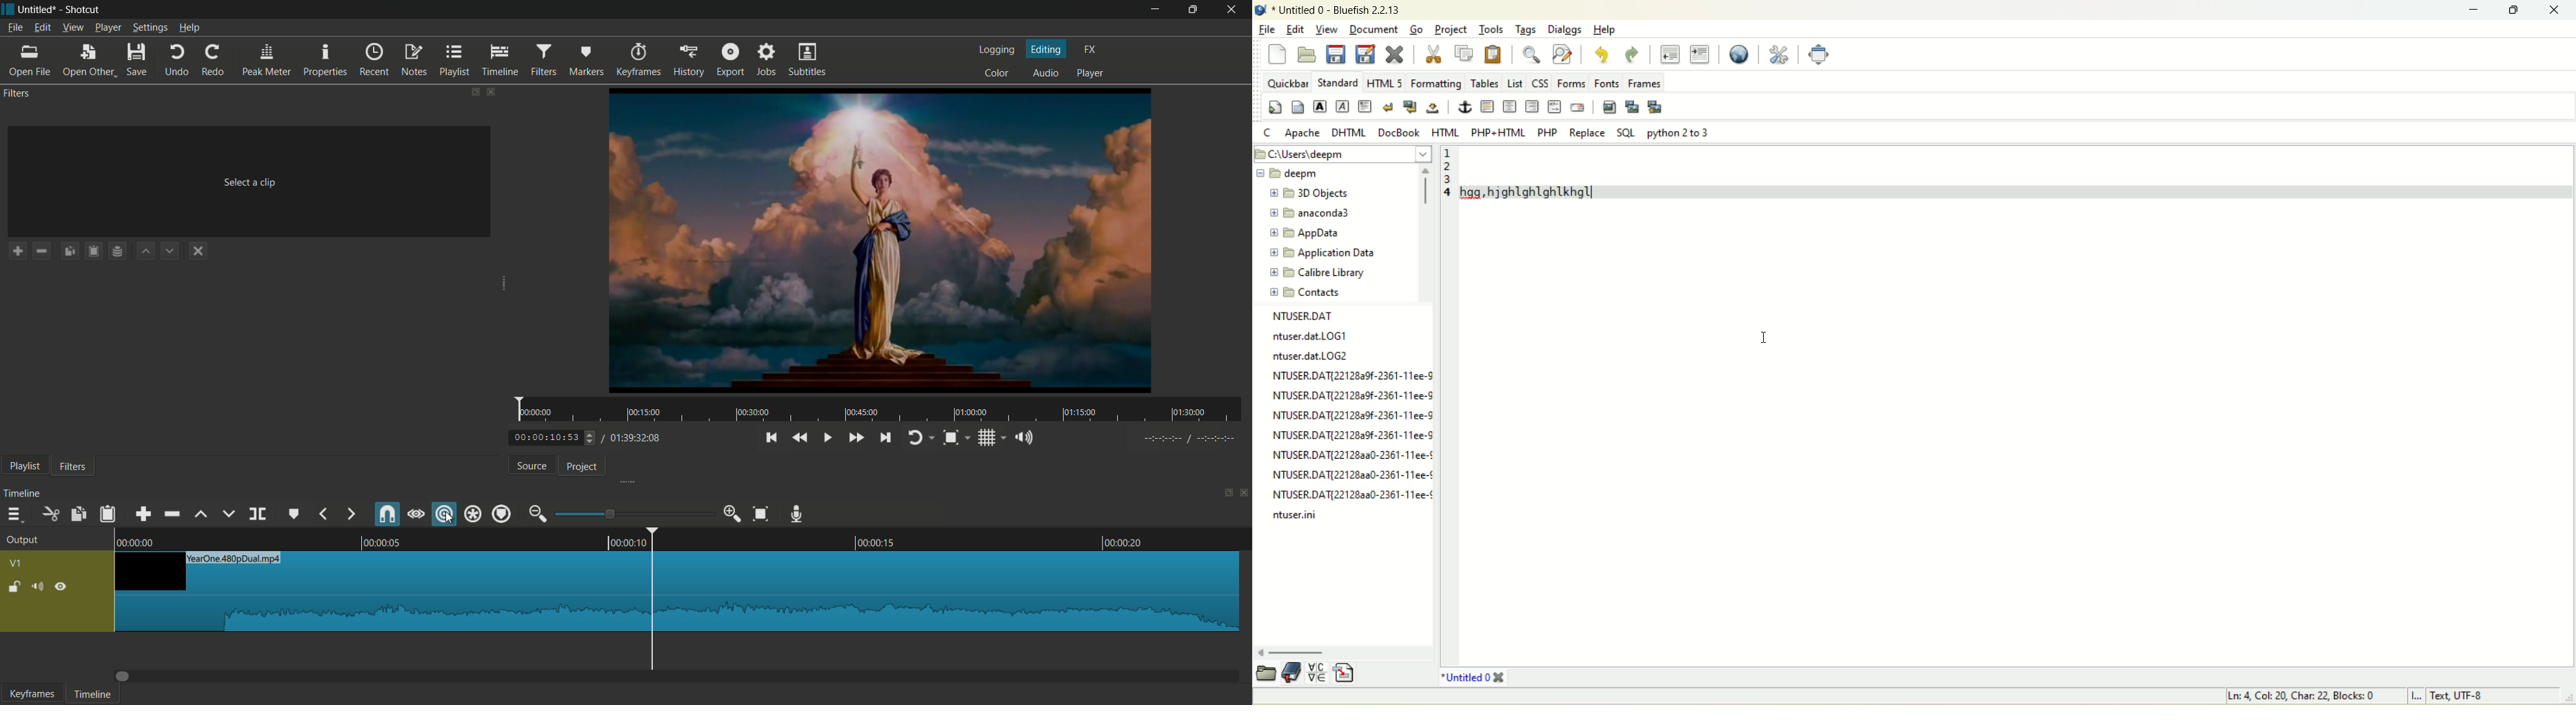 This screenshot has width=2576, height=728. I want to click on file browser, so click(1265, 674).